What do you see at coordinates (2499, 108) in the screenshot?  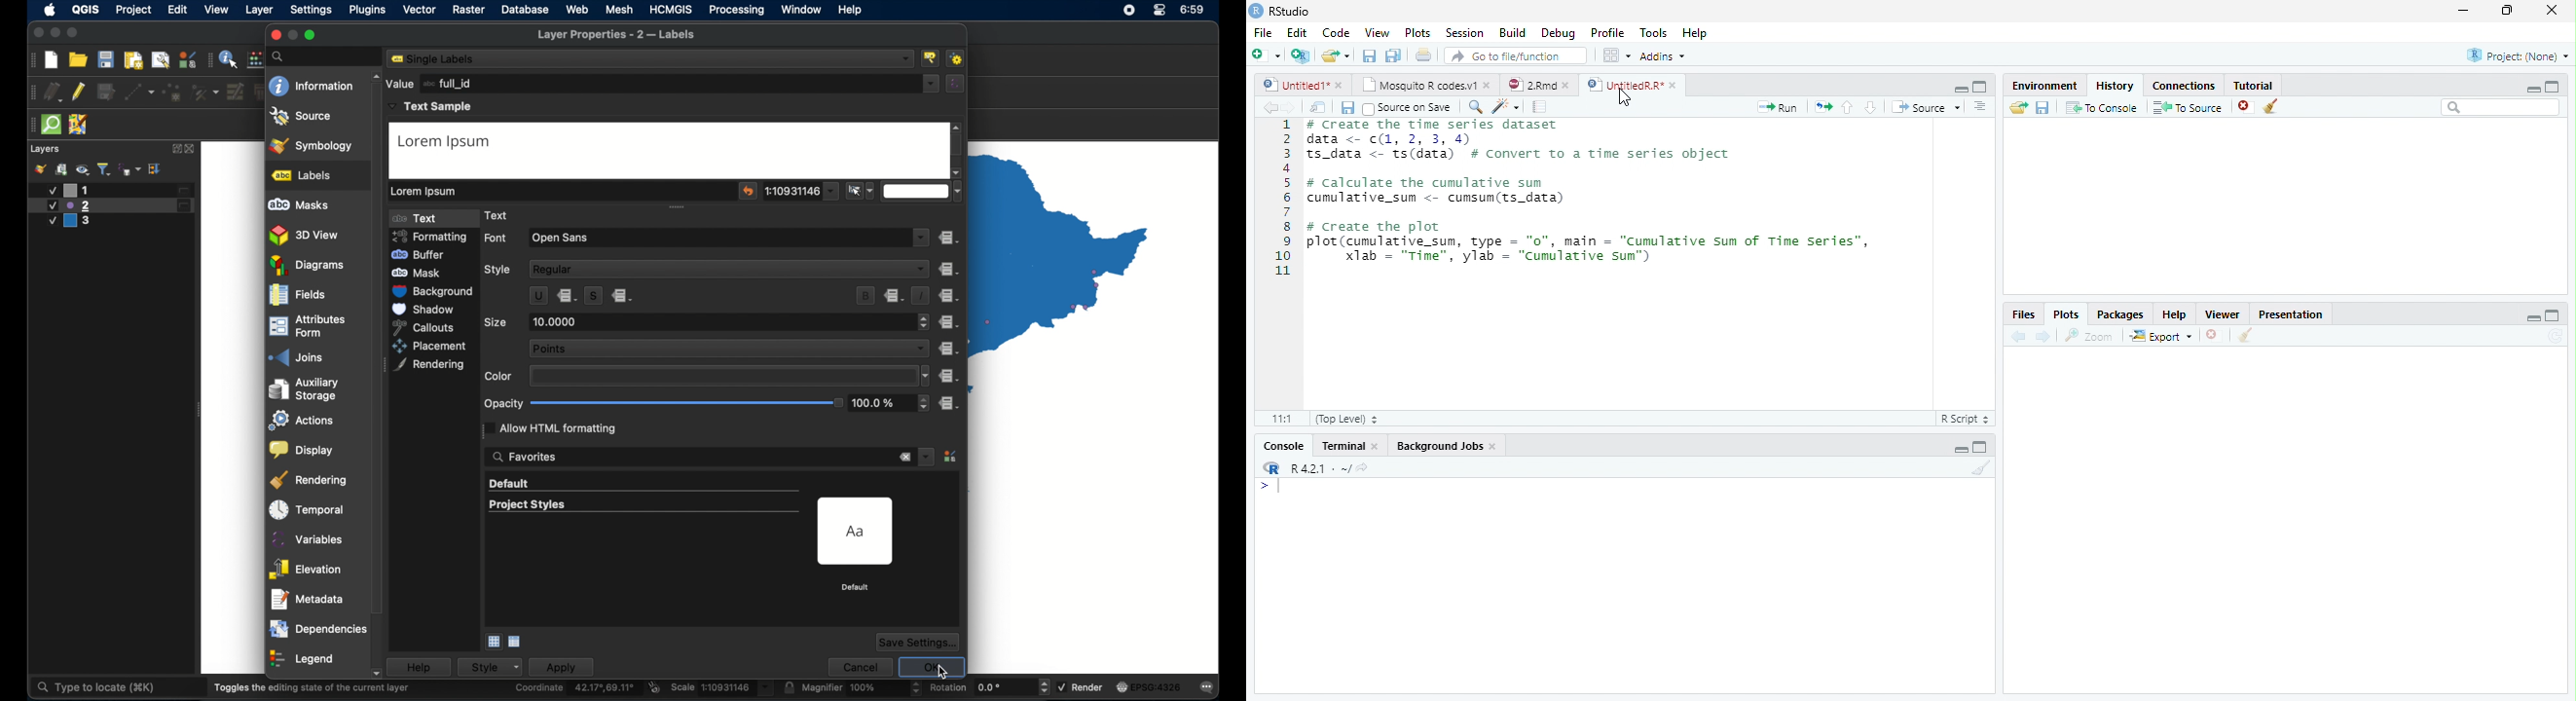 I see `Search` at bounding box center [2499, 108].